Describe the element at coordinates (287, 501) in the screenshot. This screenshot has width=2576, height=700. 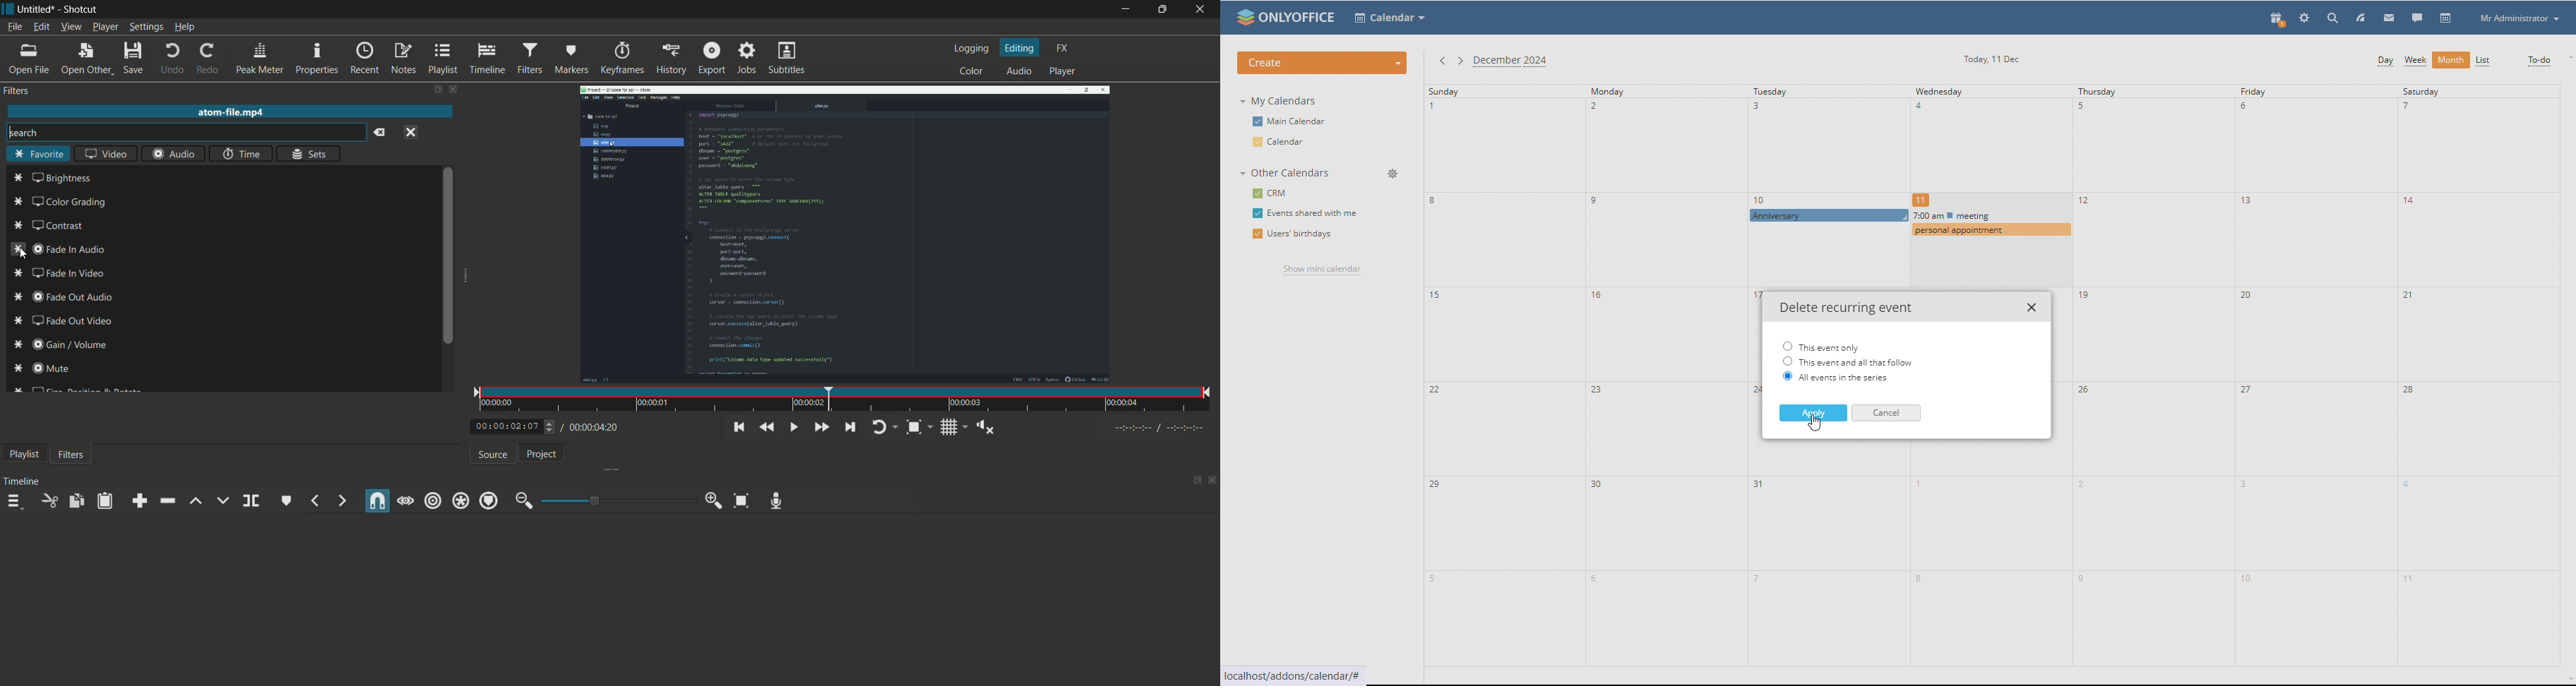
I see `create or edit marker` at that location.